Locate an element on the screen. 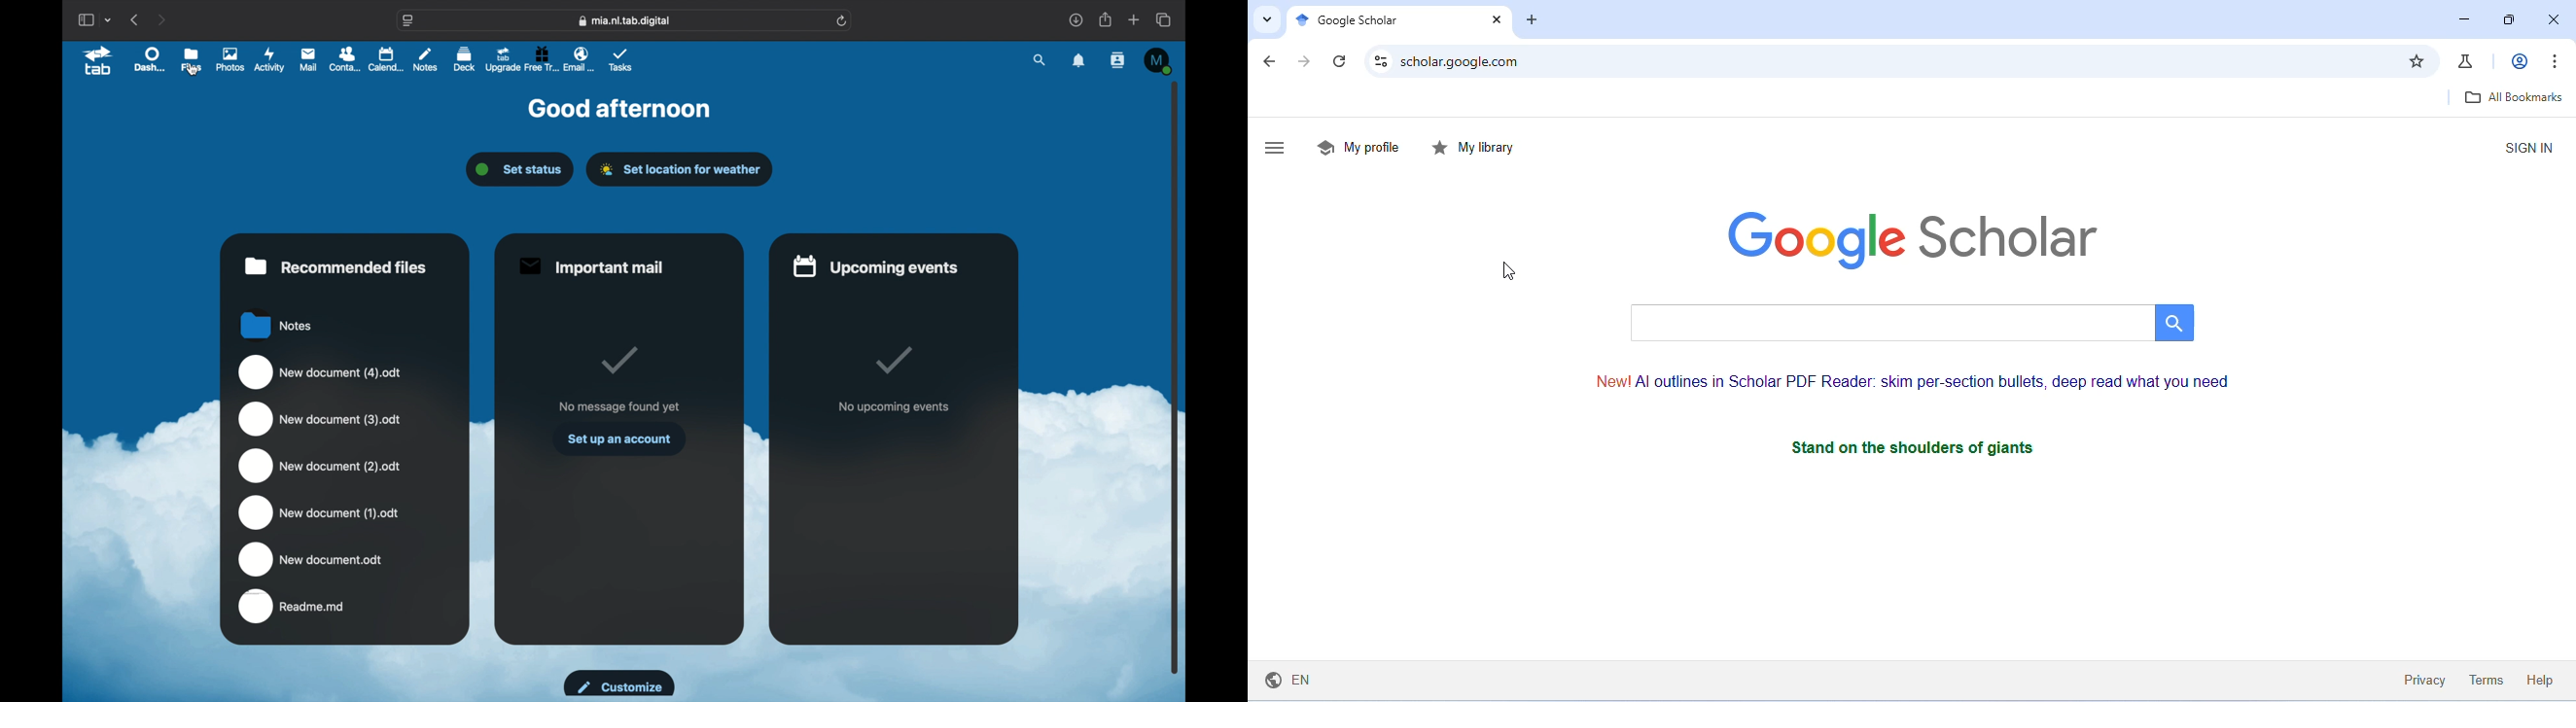 The height and width of the screenshot is (728, 2576). refresh is located at coordinates (1342, 62).